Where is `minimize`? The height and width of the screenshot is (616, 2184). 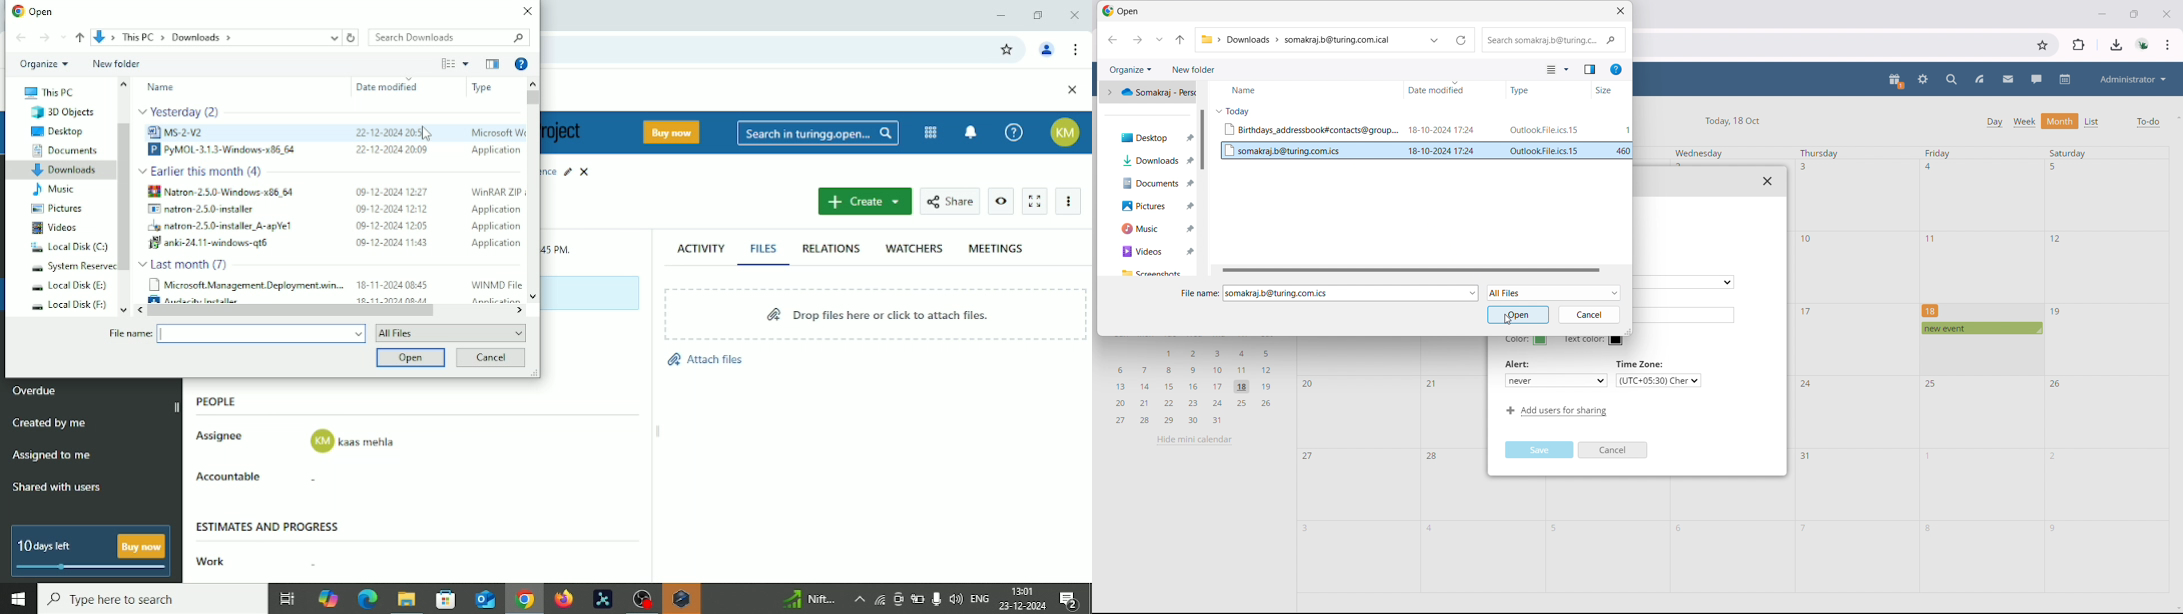
minimize is located at coordinates (2101, 13).